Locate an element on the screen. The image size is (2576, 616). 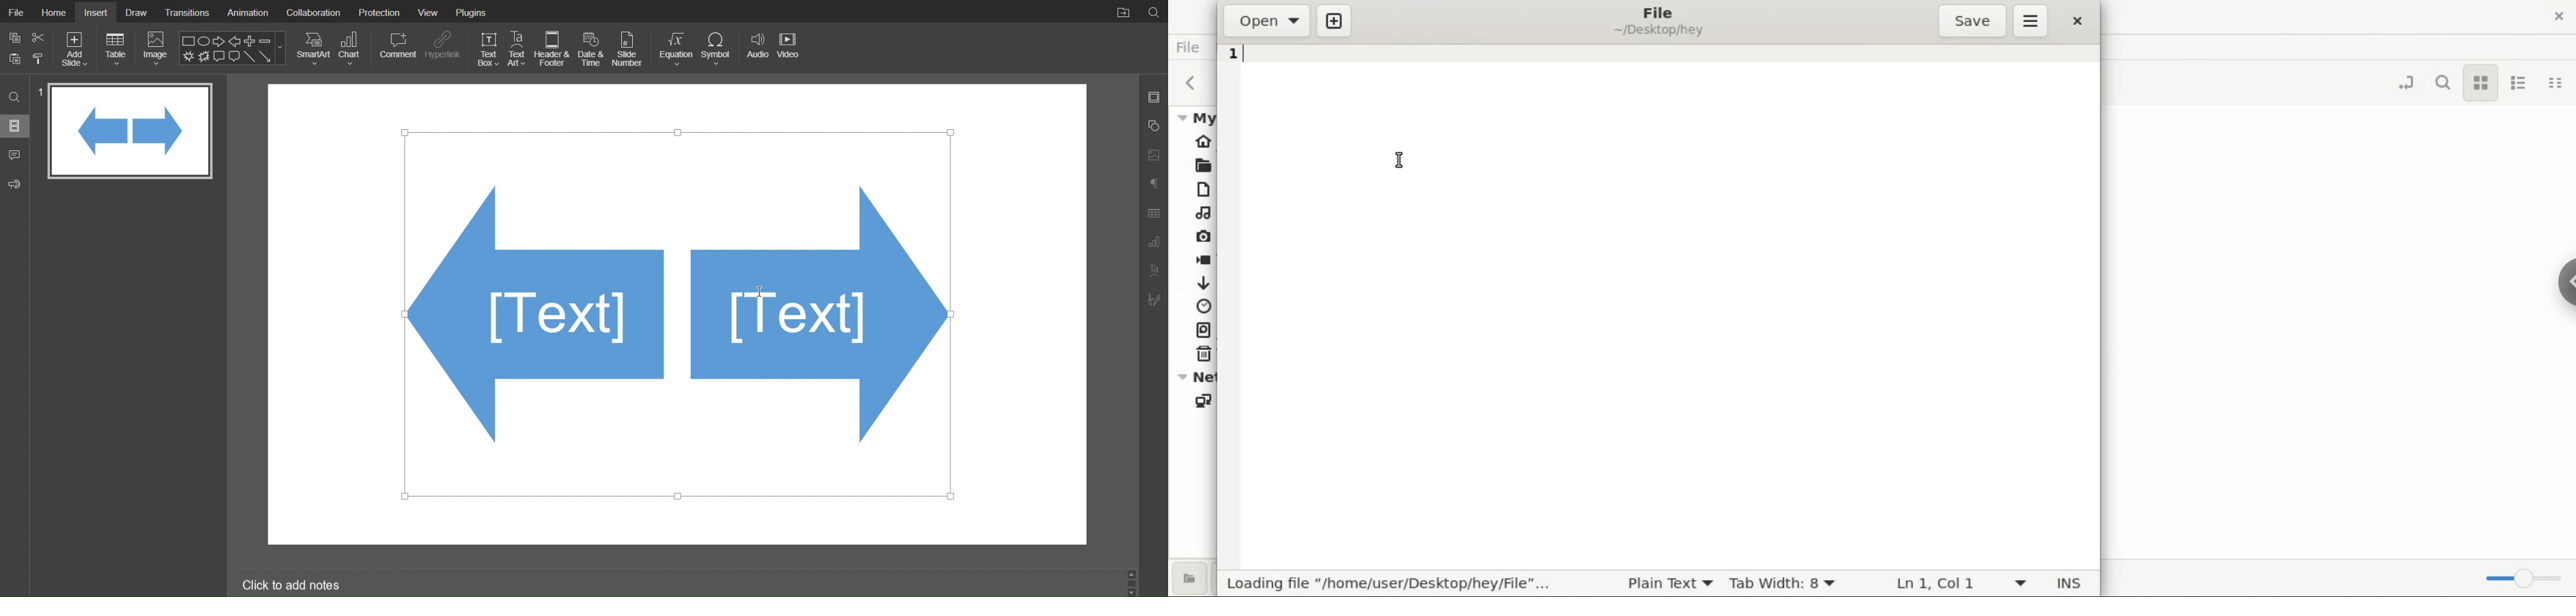
Collaboration is located at coordinates (314, 12).